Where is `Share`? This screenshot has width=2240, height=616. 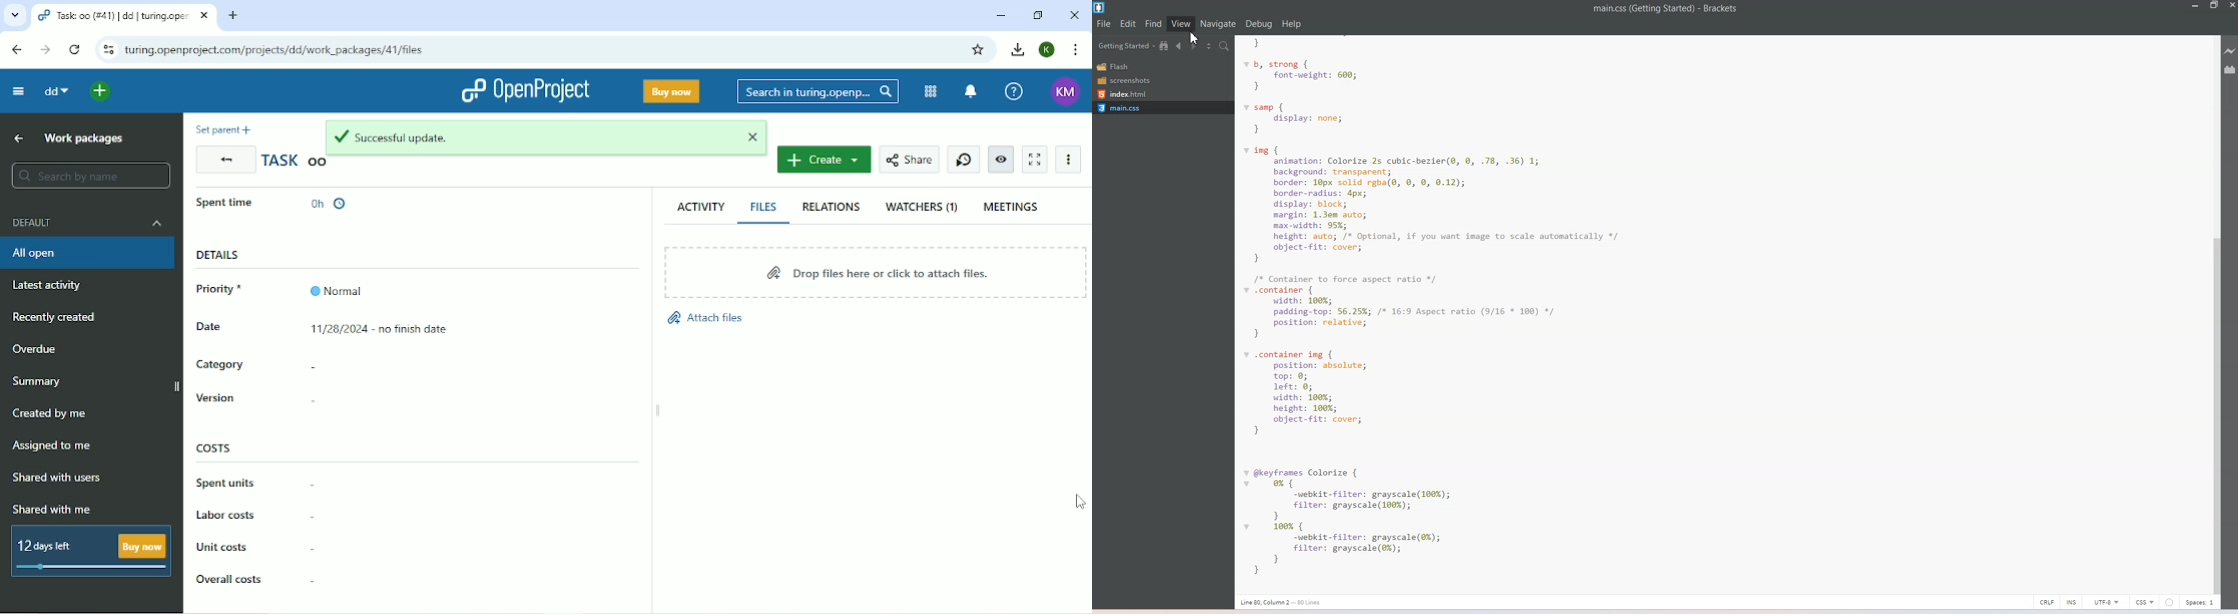 Share is located at coordinates (909, 160).